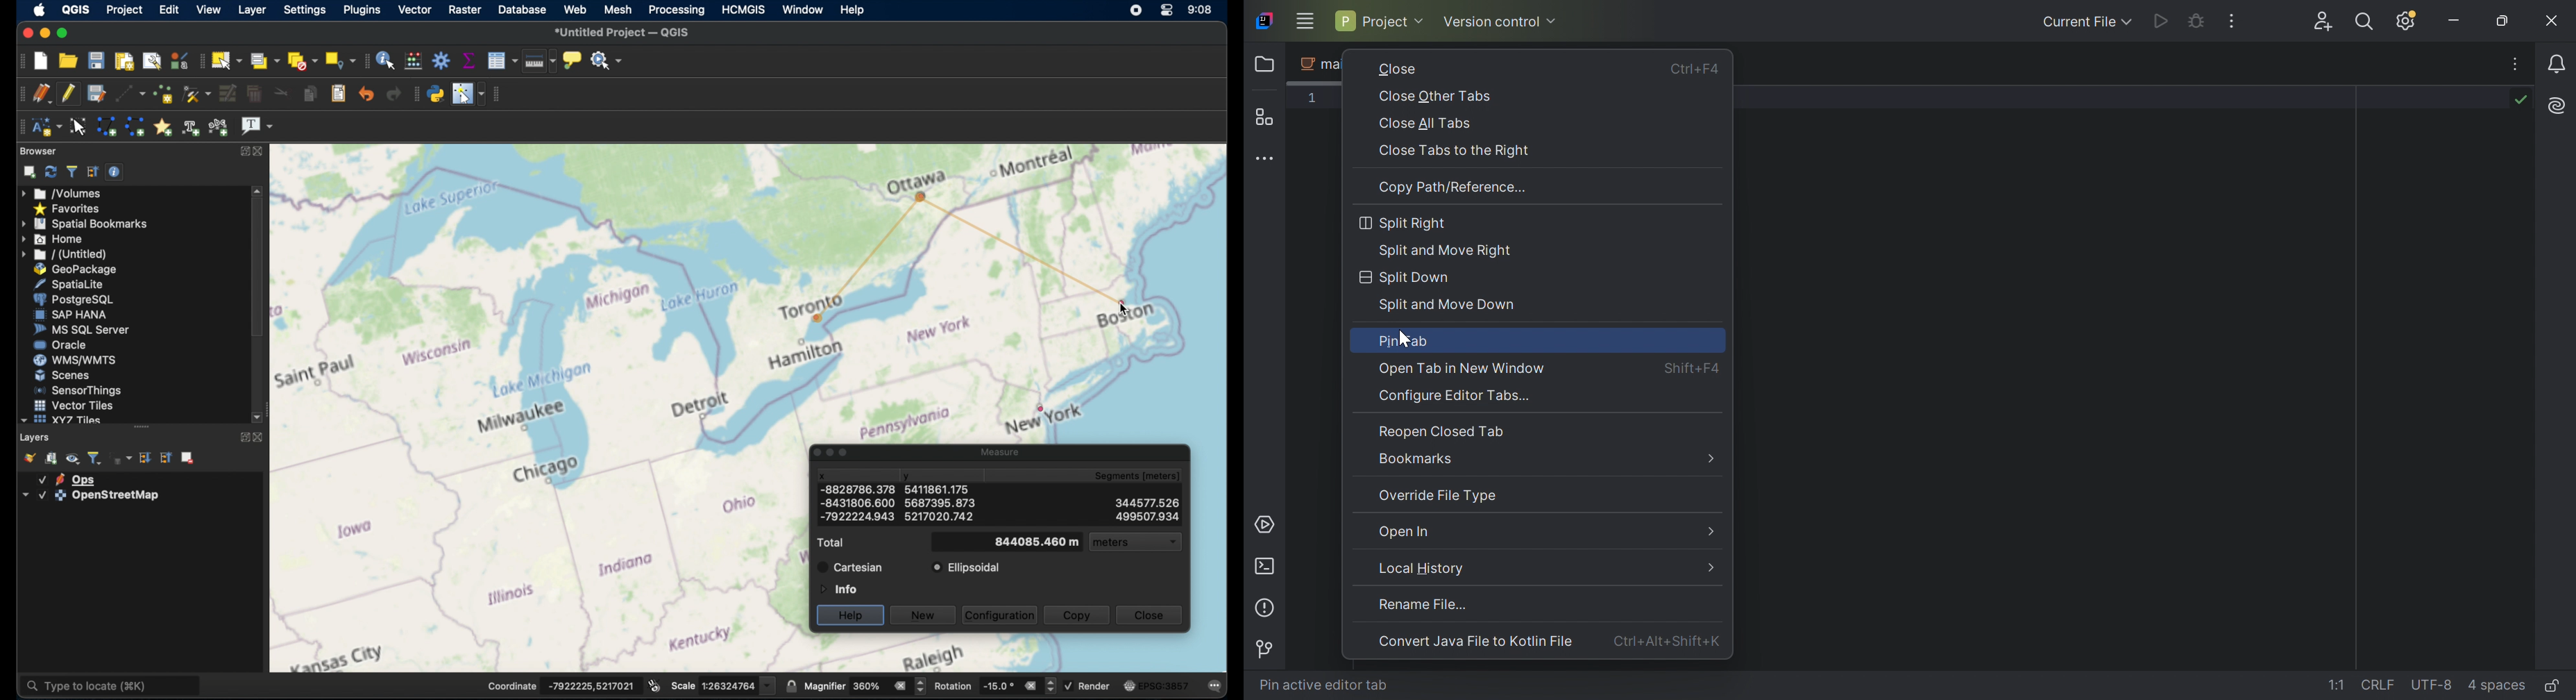 This screenshot has width=2576, height=700. I want to click on select by location, so click(339, 60).